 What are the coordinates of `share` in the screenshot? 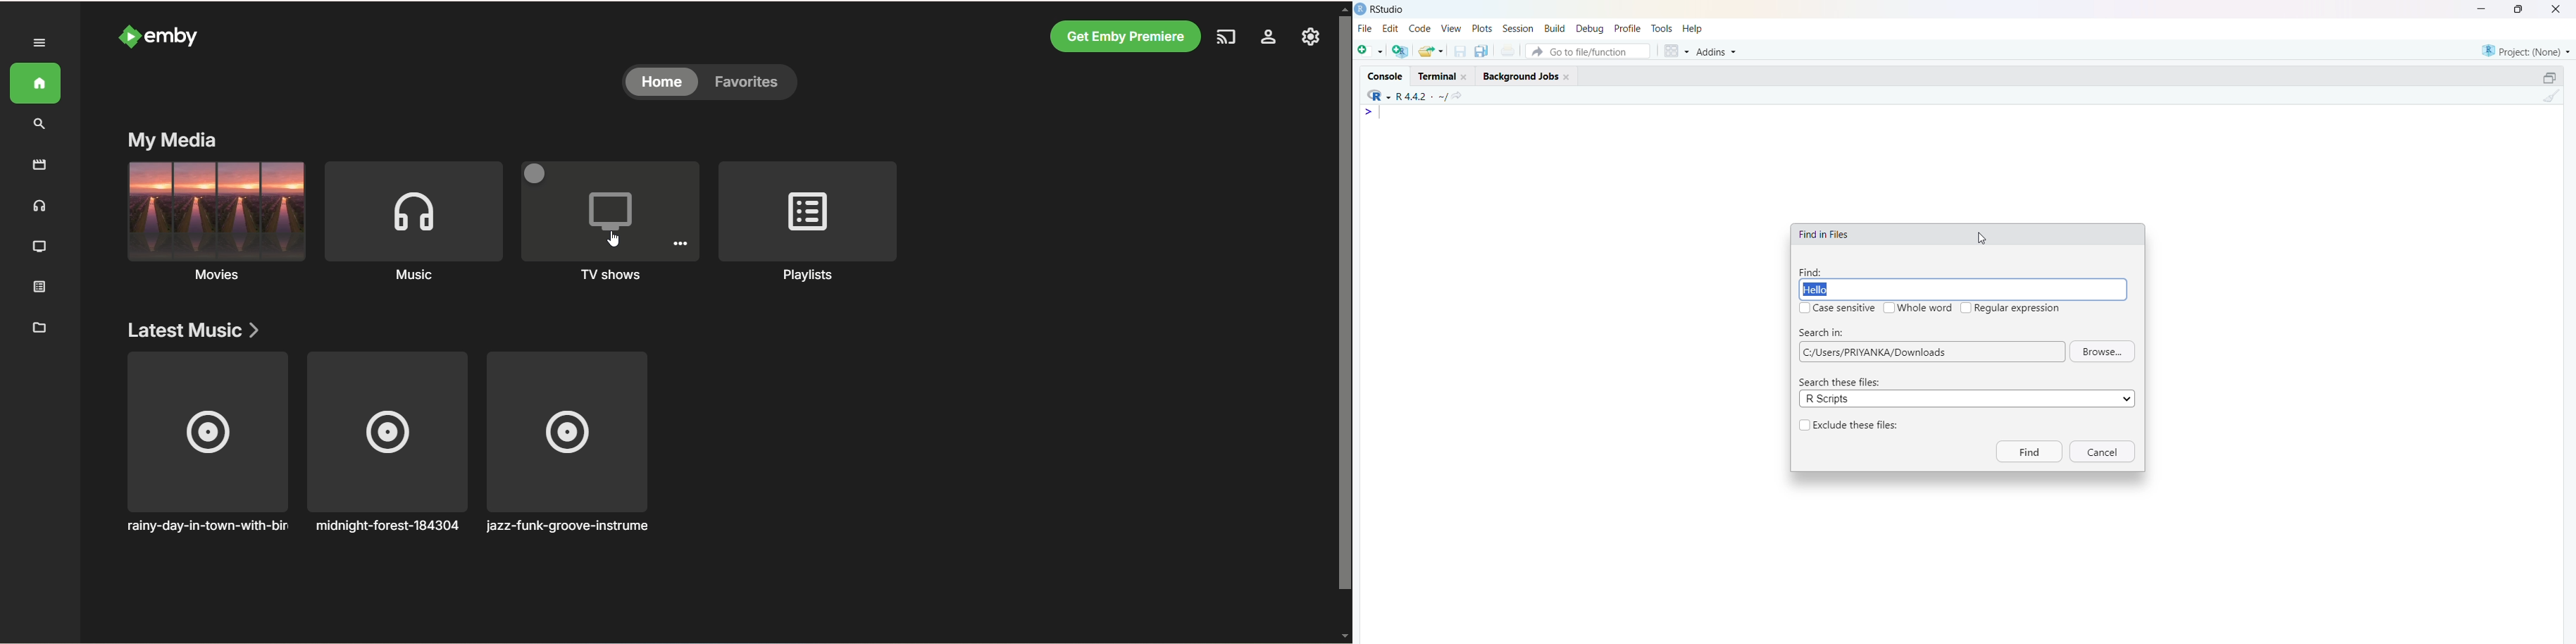 It's located at (1431, 51).